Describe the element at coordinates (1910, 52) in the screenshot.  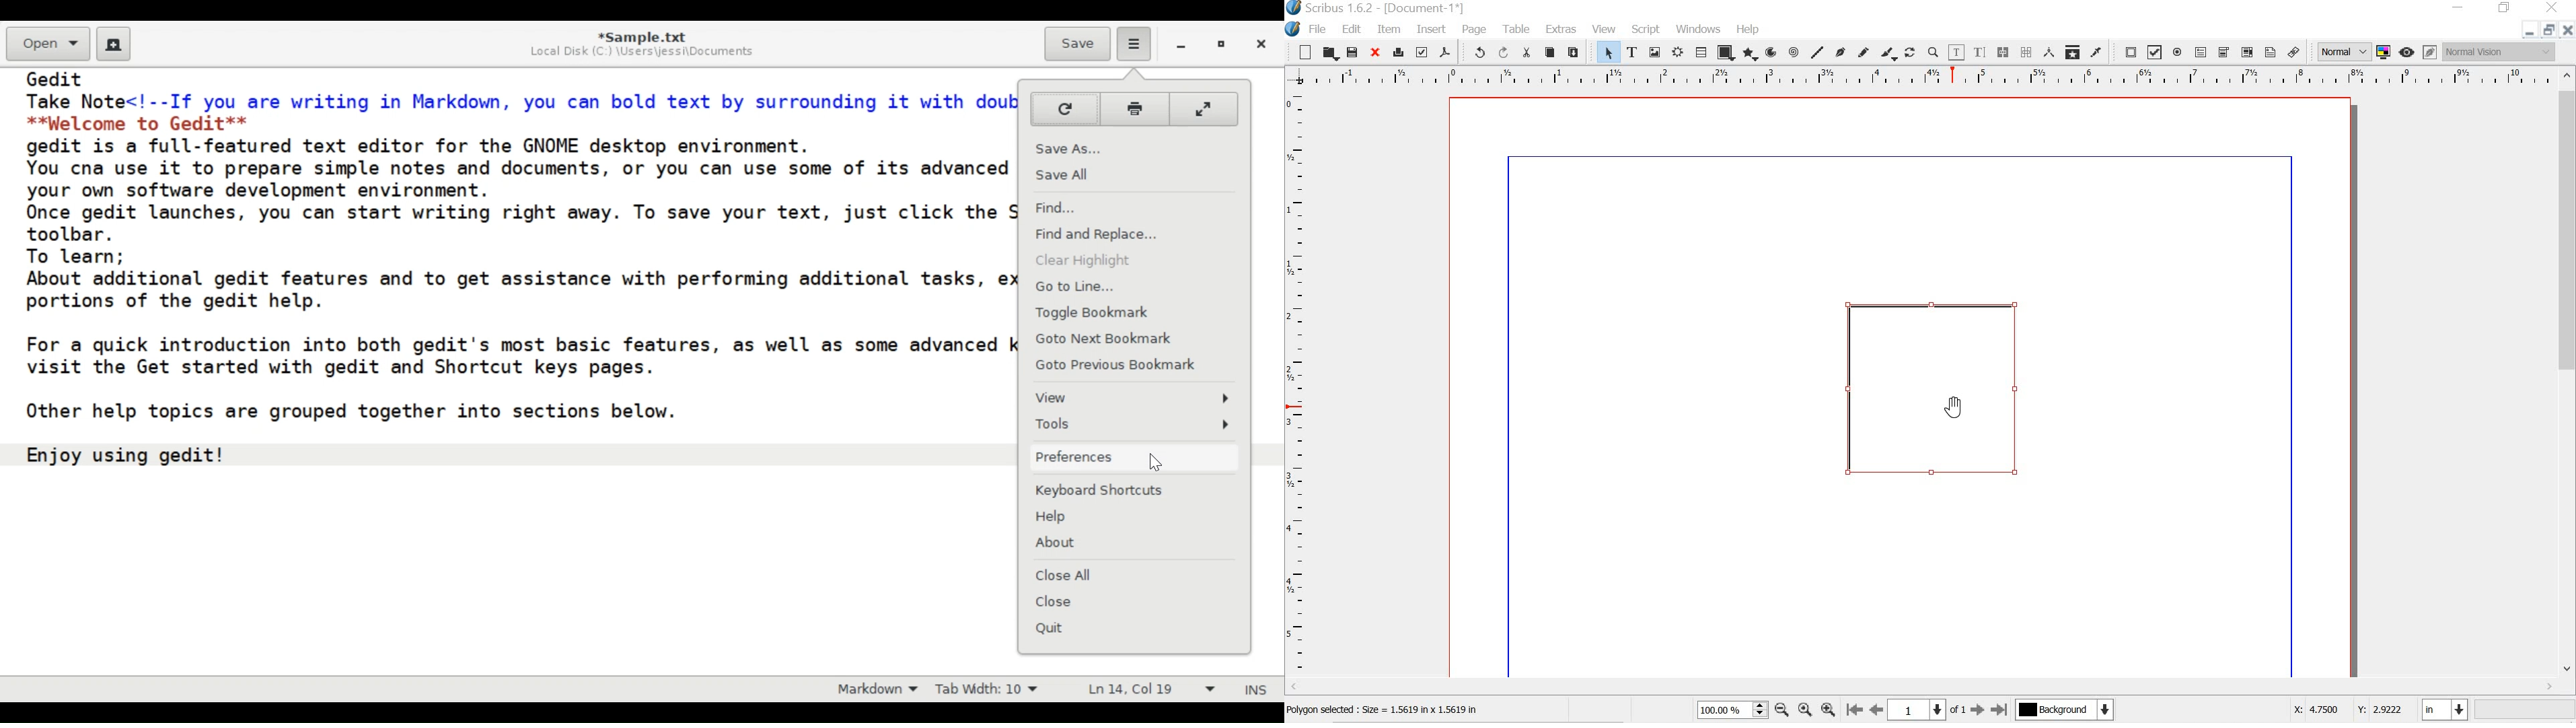
I see `rotate item` at that location.